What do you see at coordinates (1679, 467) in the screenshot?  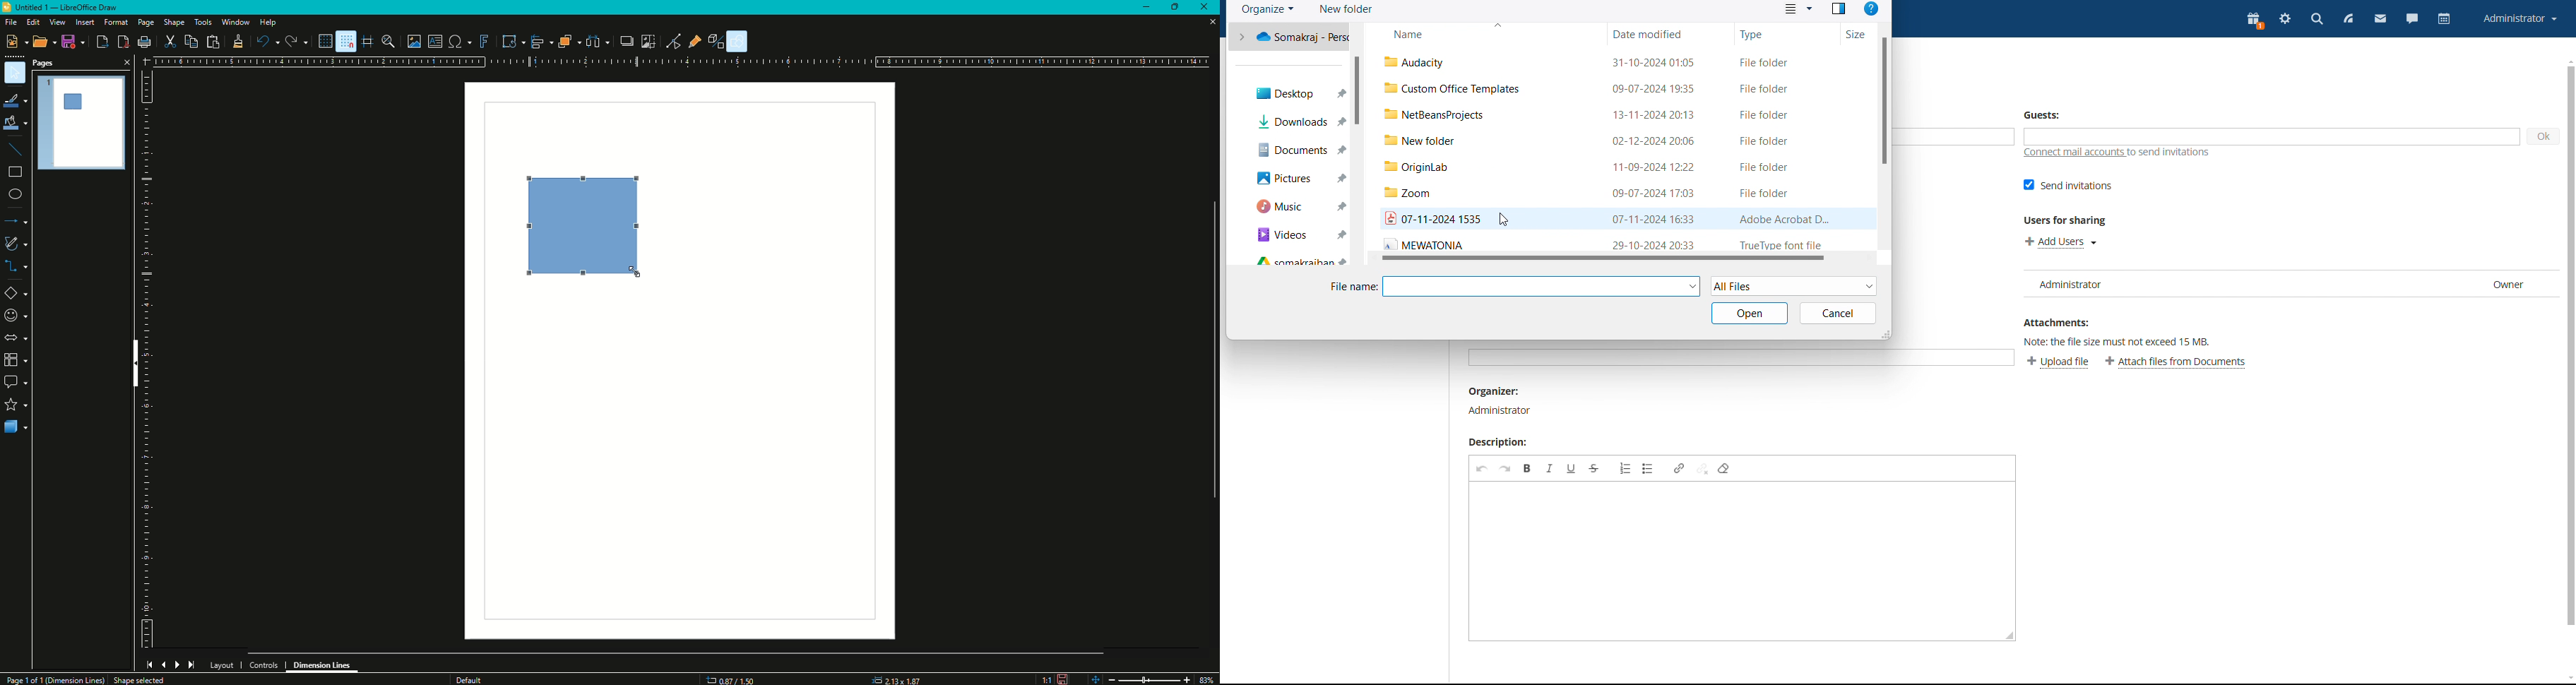 I see `link` at bounding box center [1679, 467].